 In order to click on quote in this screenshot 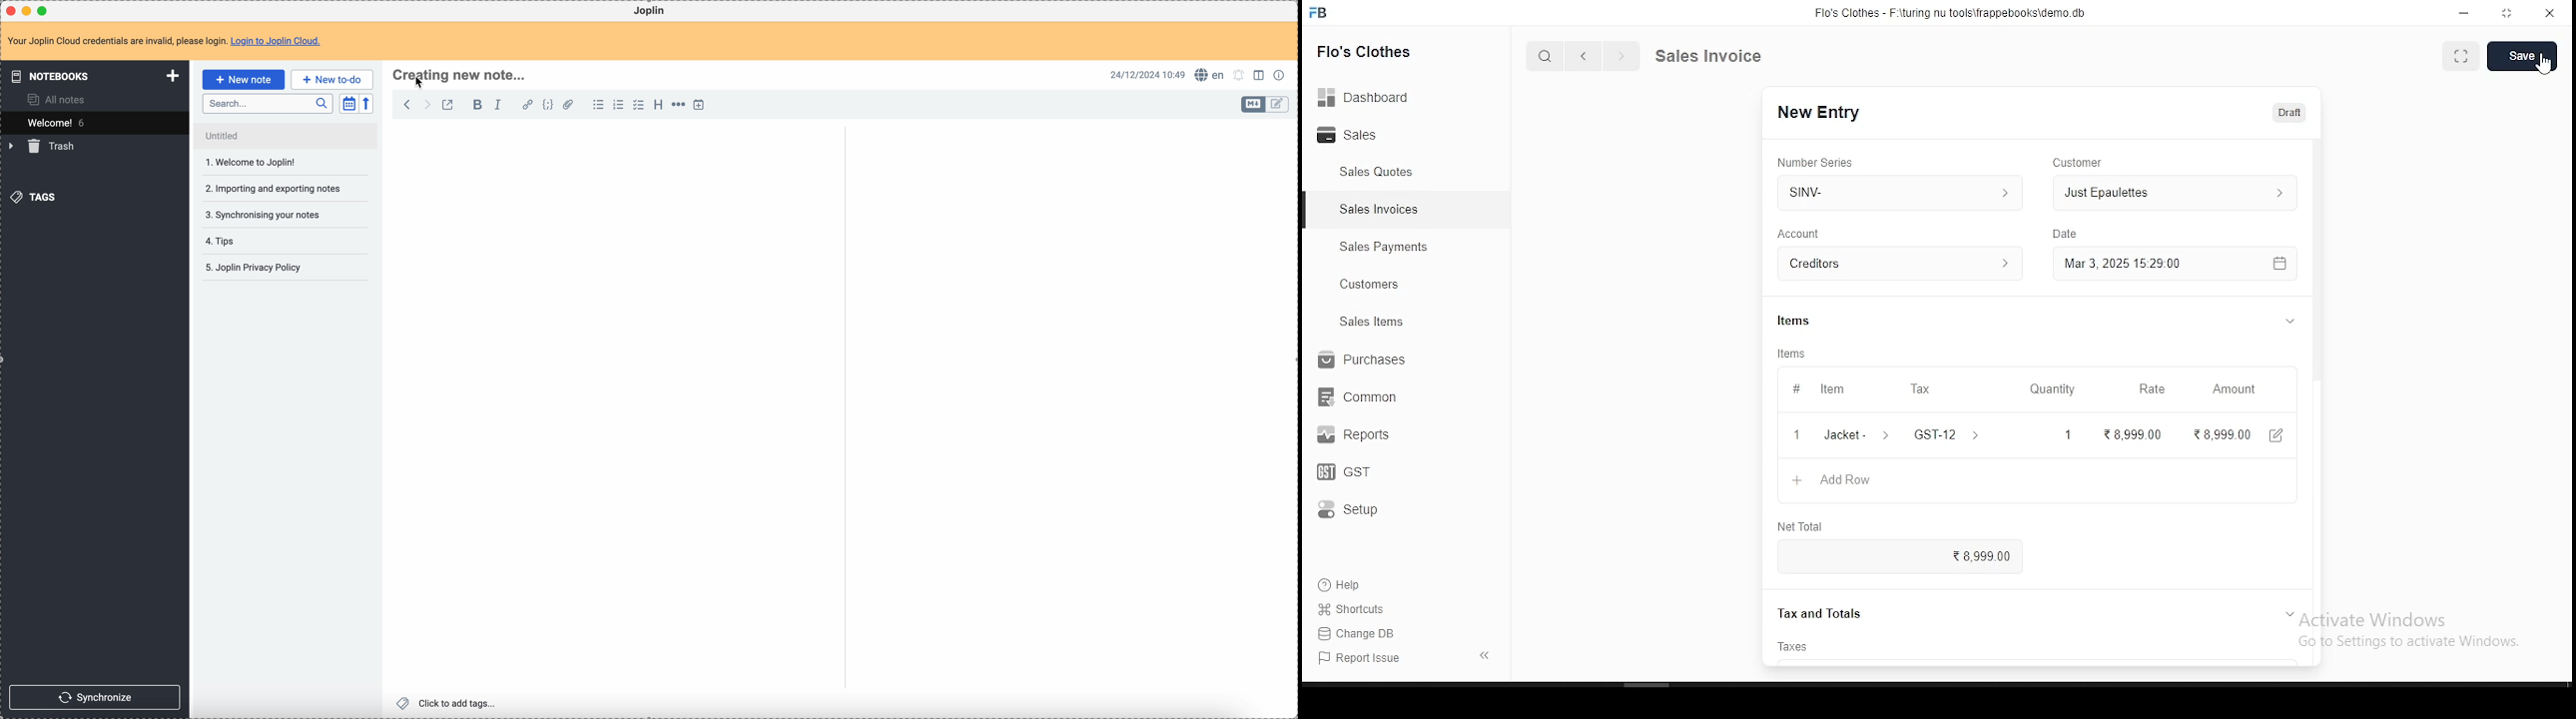, I will do `click(1704, 56)`.